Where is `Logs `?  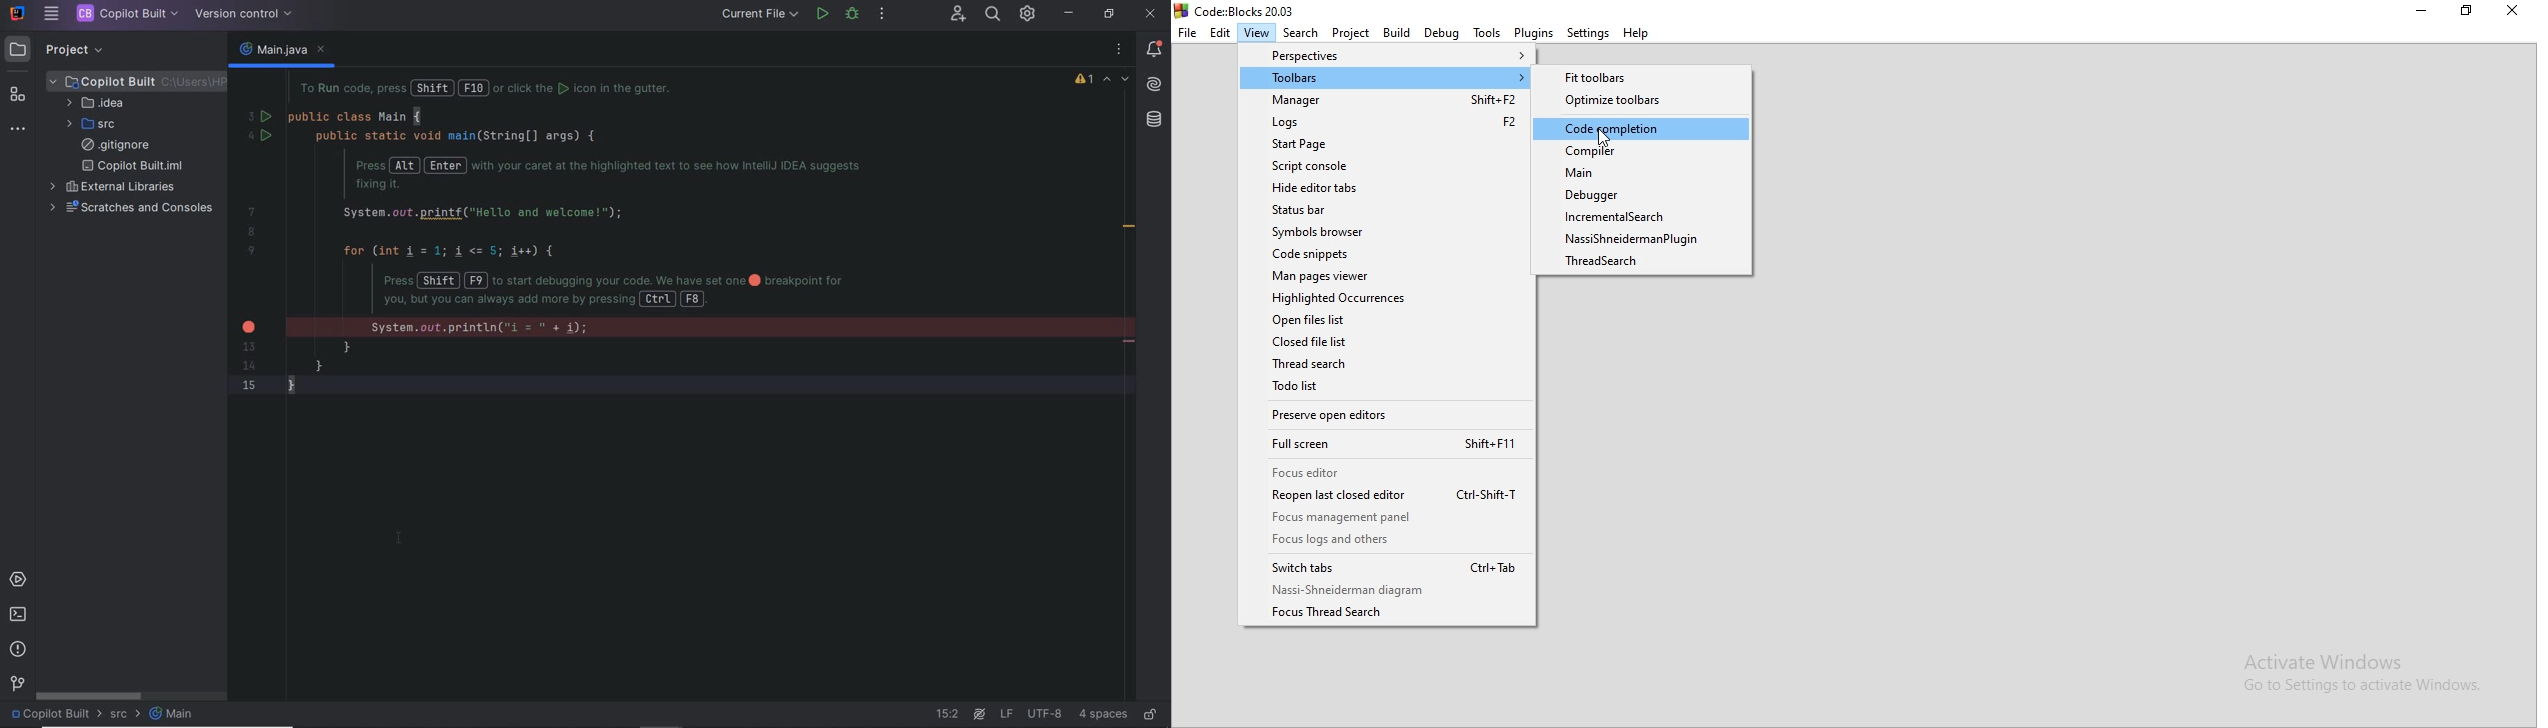
Logs  is located at coordinates (1385, 122).